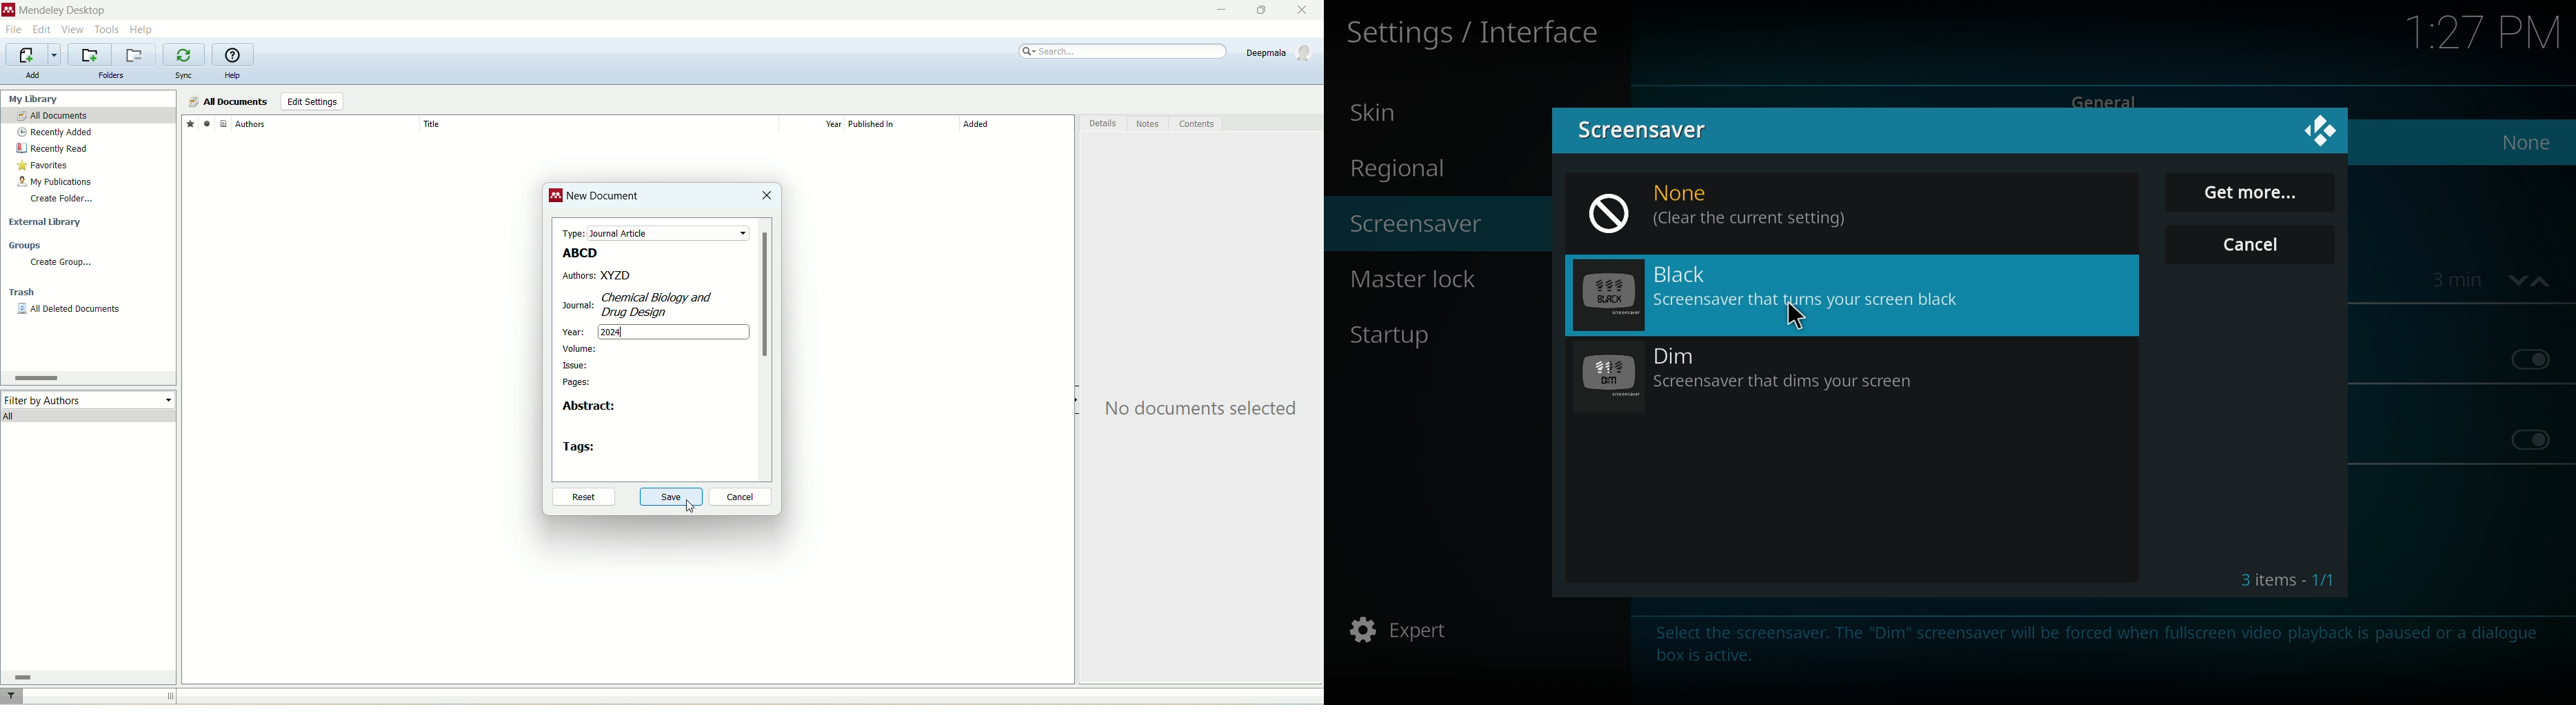 Image resolution: width=2576 pixels, height=728 pixels. What do you see at coordinates (1438, 279) in the screenshot?
I see `master lock` at bounding box center [1438, 279].